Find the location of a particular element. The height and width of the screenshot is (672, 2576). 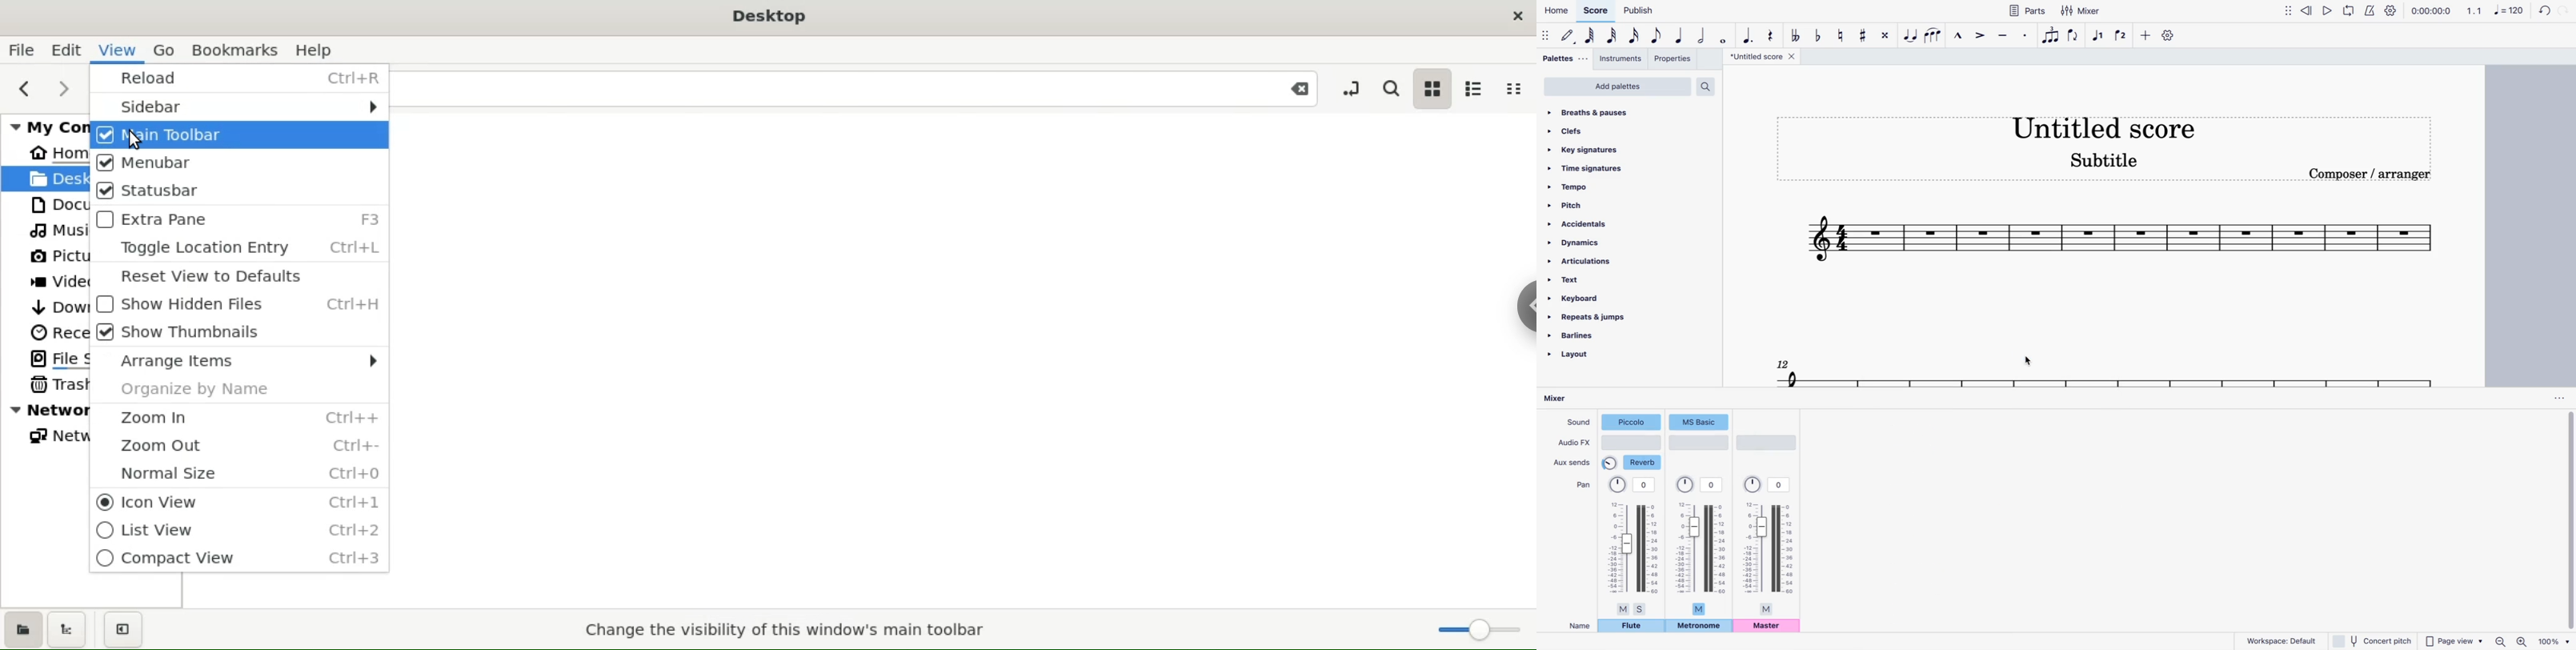

home is located at coordinates (1555, 11).